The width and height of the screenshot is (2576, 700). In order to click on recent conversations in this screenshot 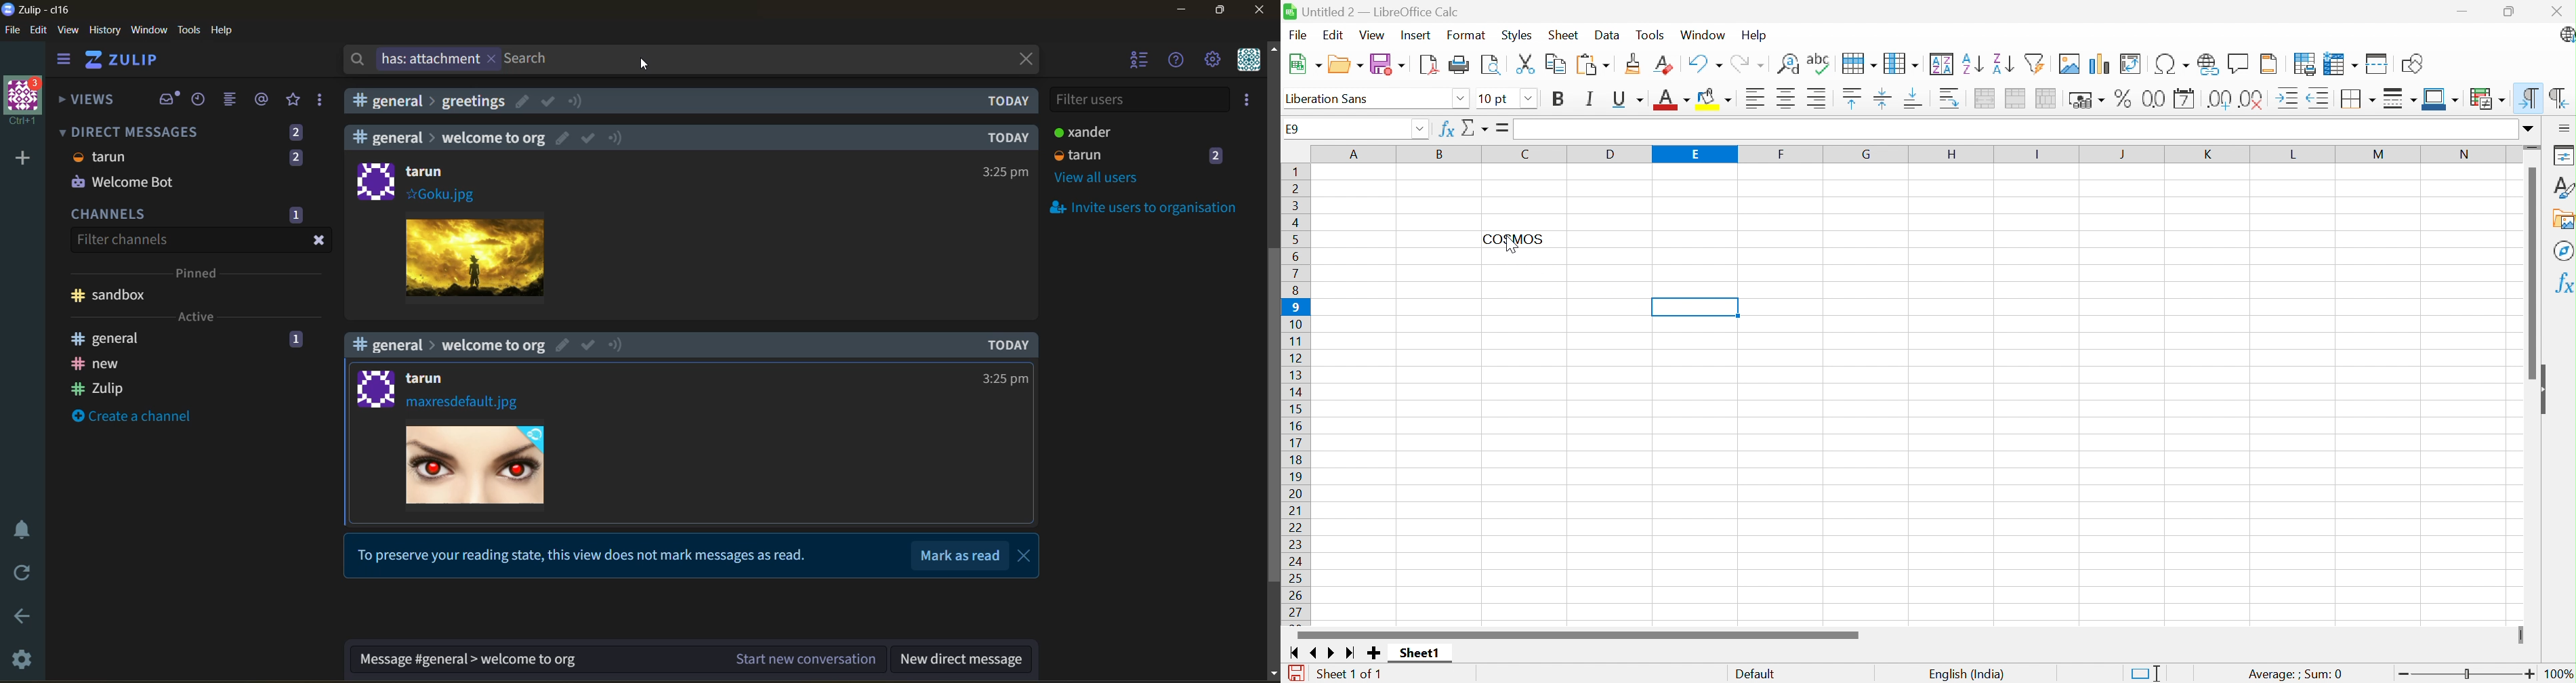, I will do `click(199, 100)`.